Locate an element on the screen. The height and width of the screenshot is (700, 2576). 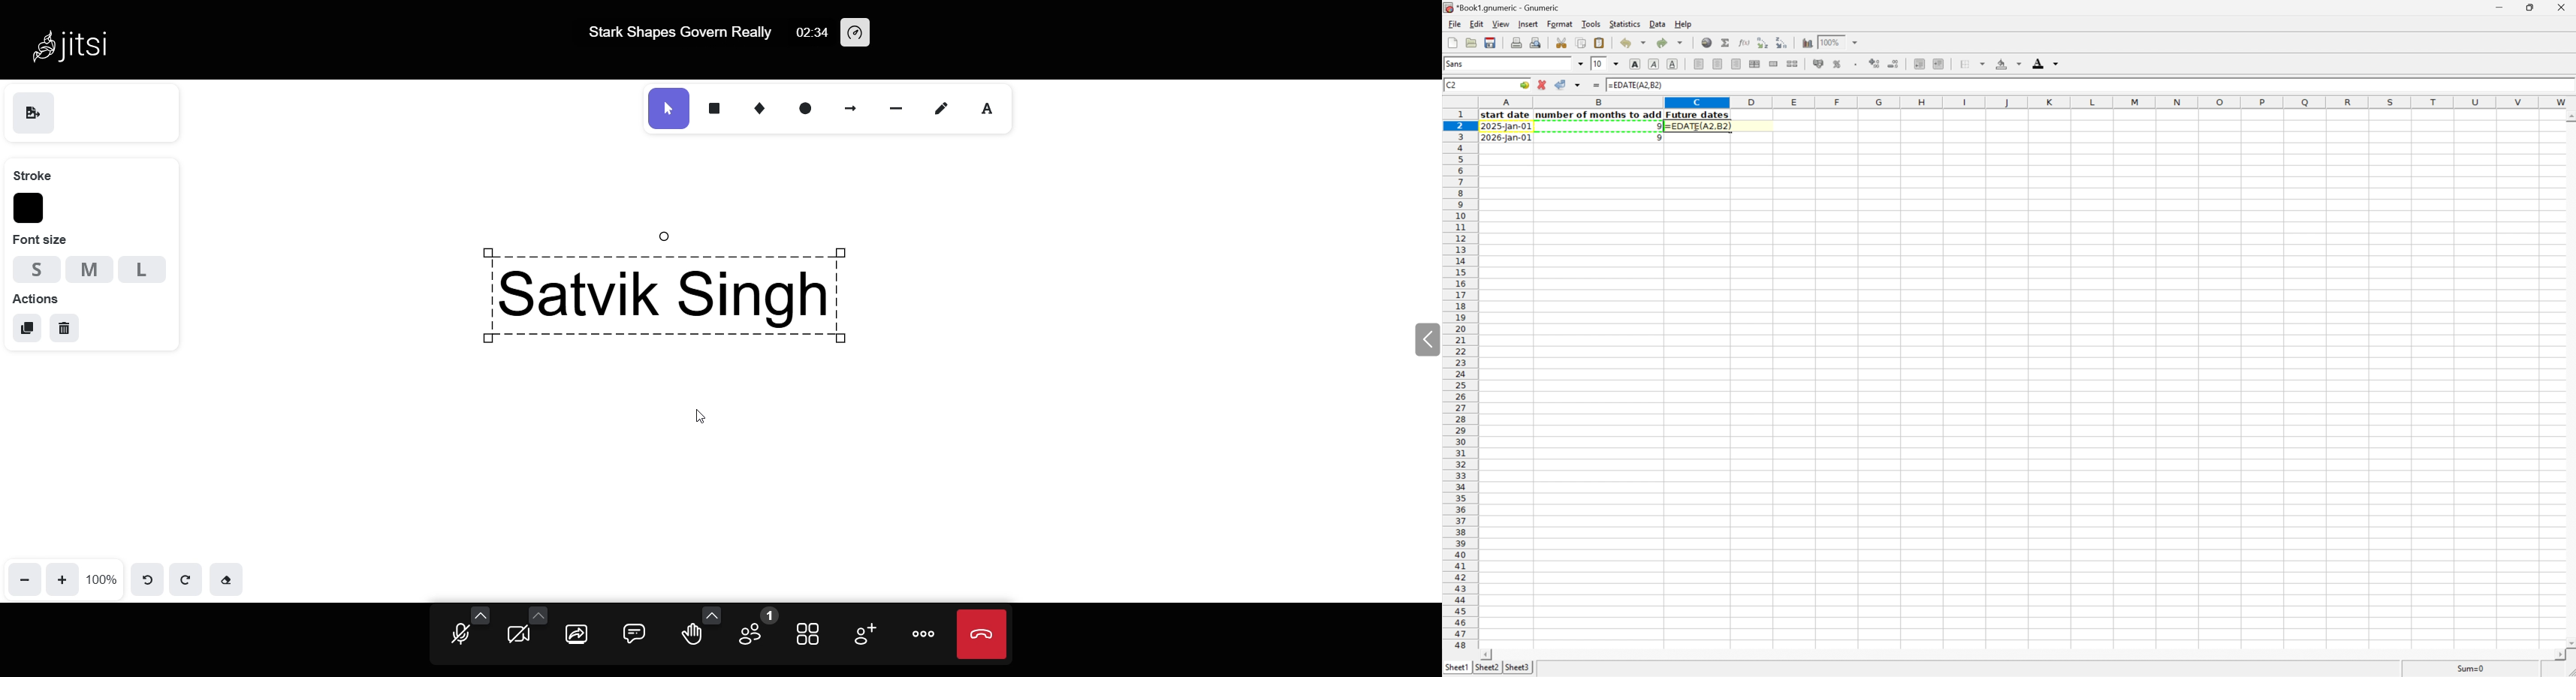
Edit function in current cell is located at coordinates (1742, 42).